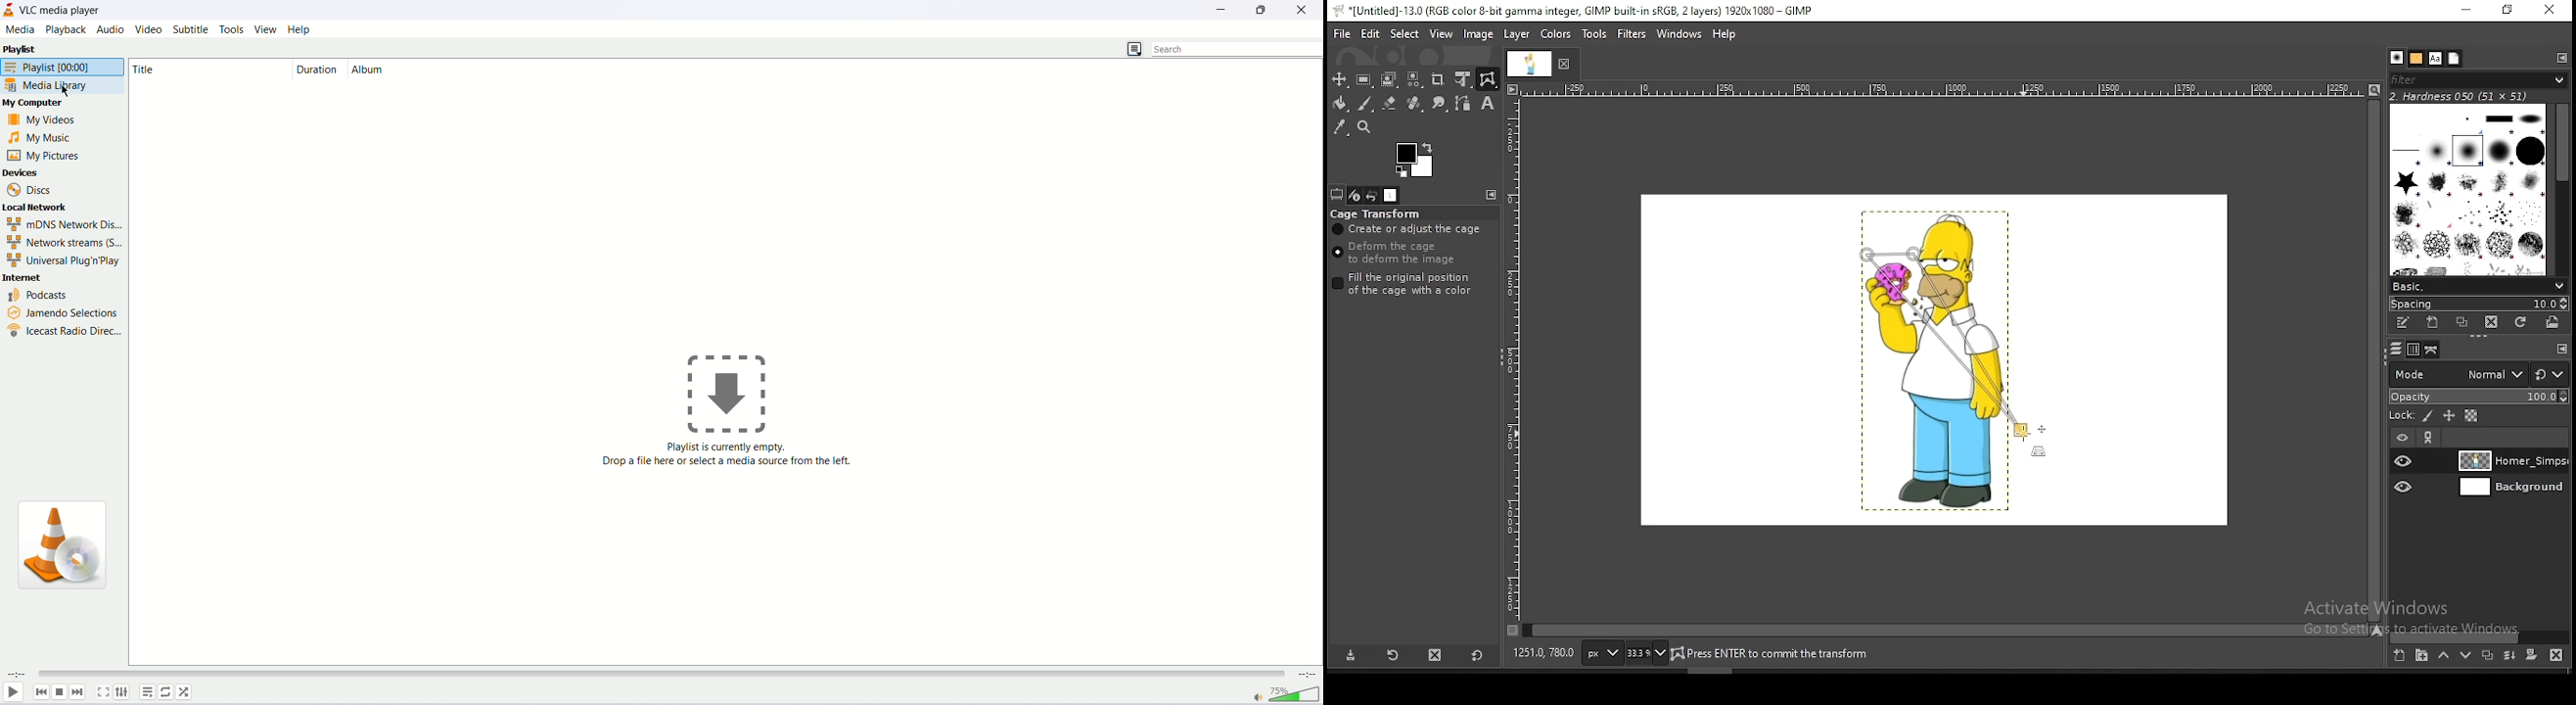 This screenshot has height=728, width=2576. What do you see at coordinates (2434, 58) in the screenshot?
I see `fonts` at bounding box center [2434, 58].